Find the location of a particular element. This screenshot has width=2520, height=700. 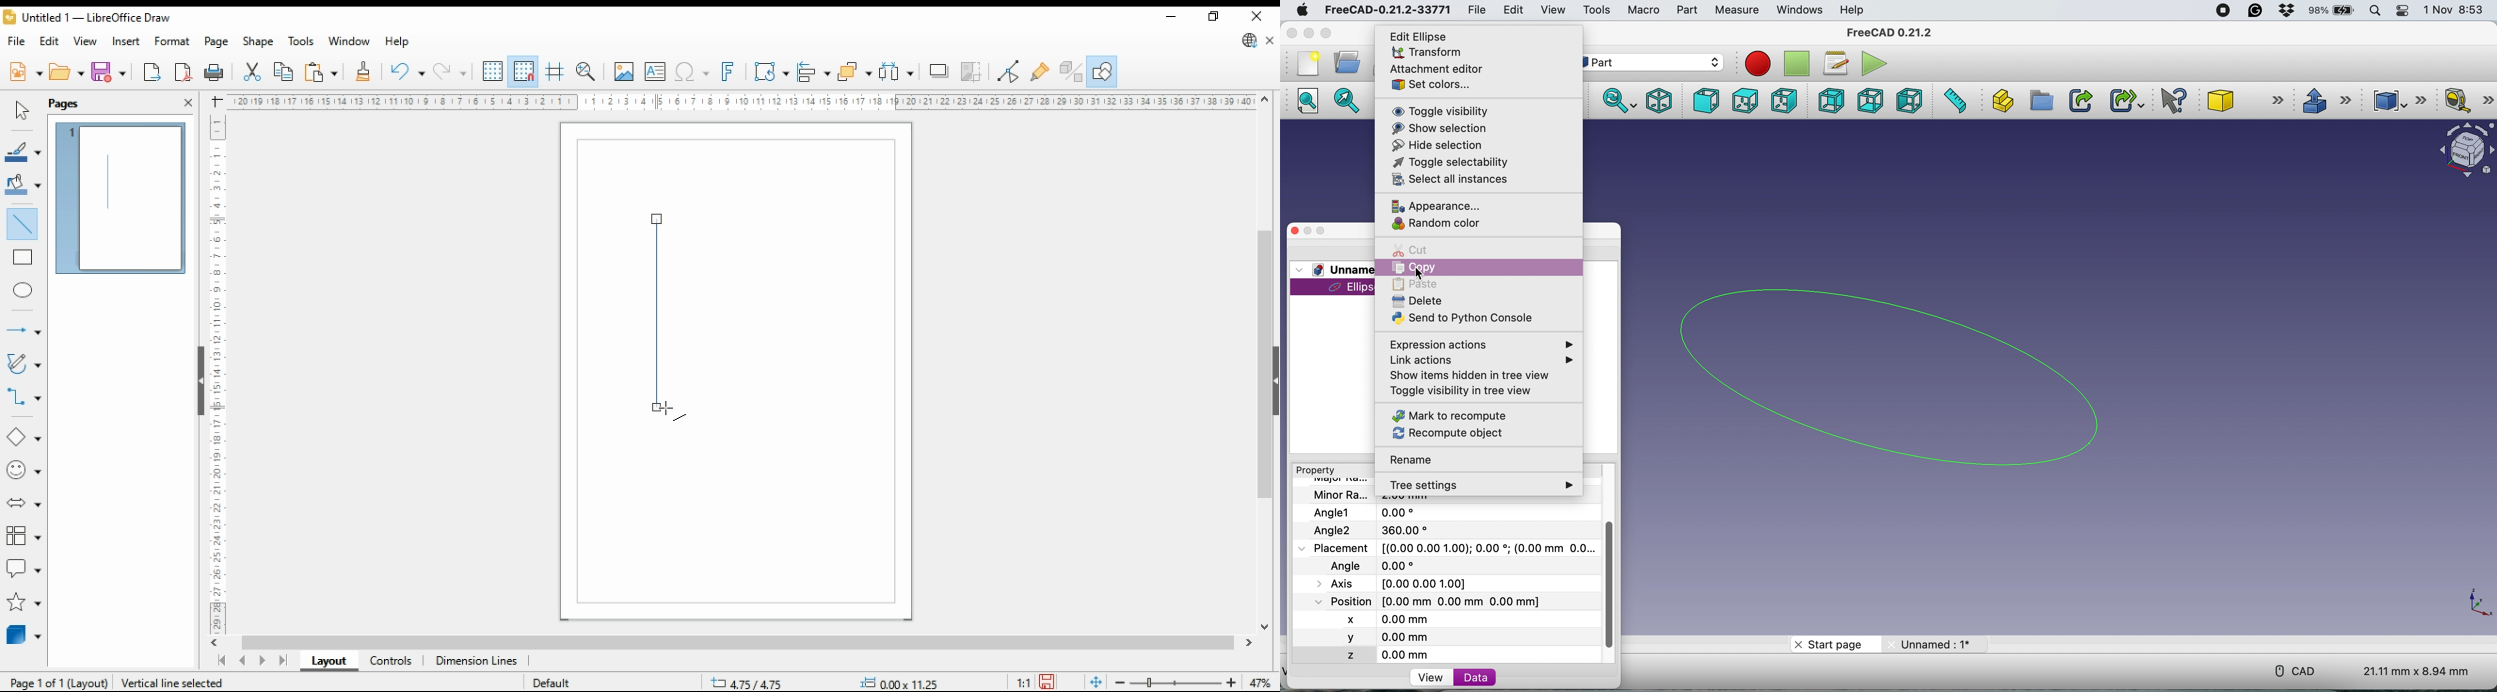

cut is located at coordinates (1410, 249).